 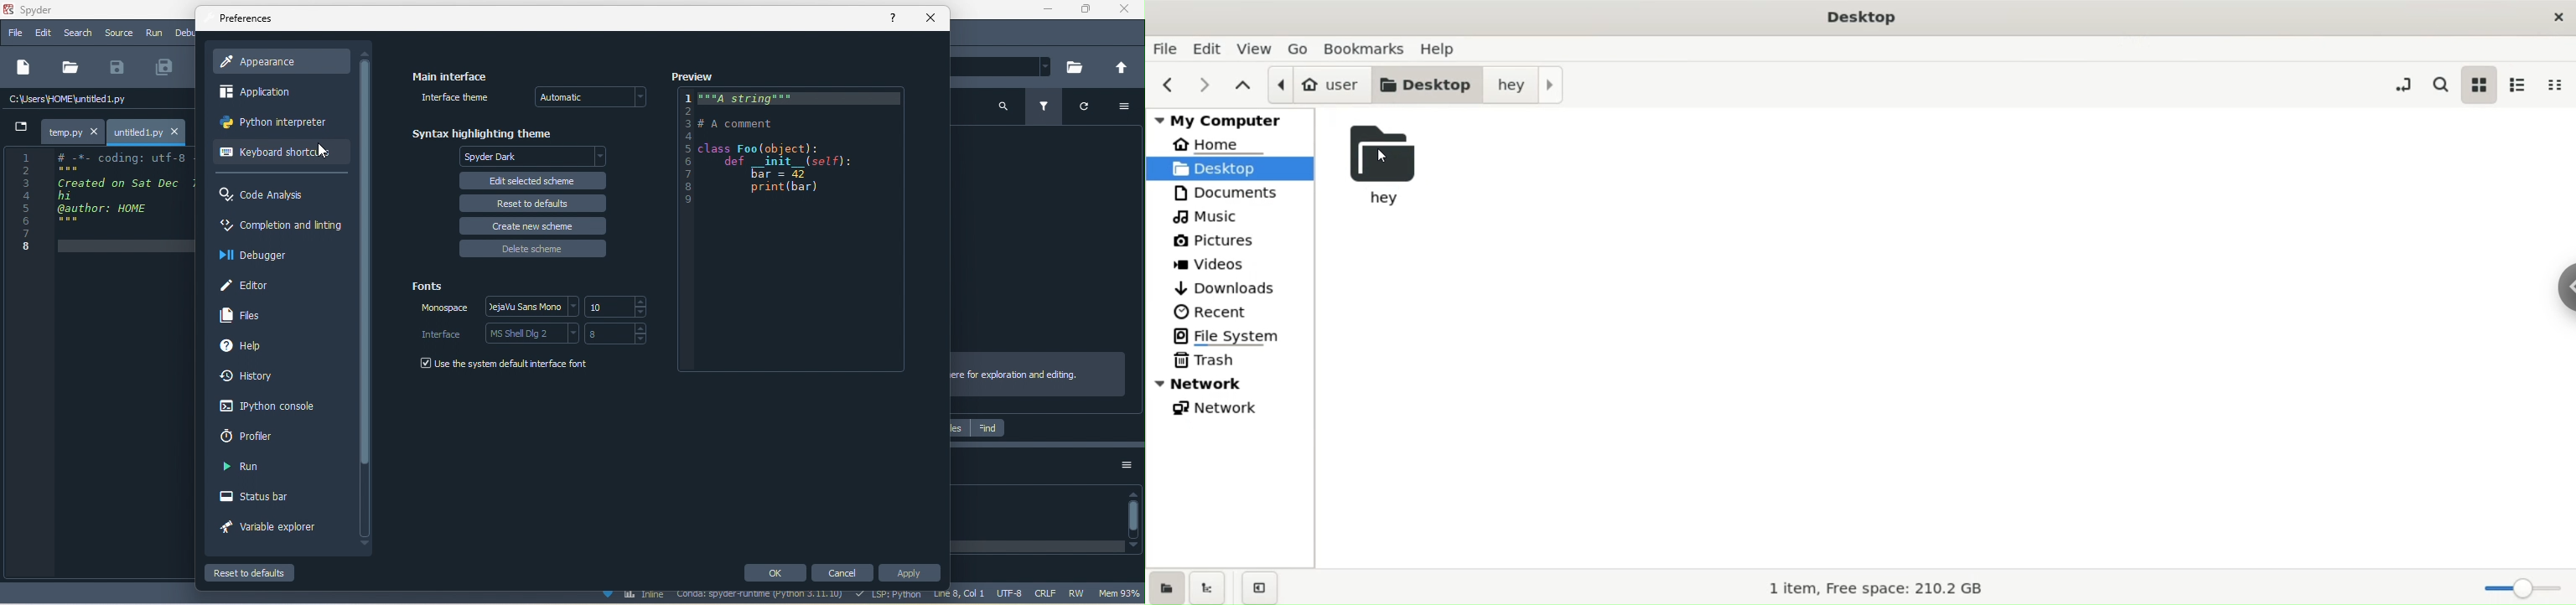 What do you see at coordinates (637, 596) in the screenshot?
I see `inline` at bounding box center [637, 596].